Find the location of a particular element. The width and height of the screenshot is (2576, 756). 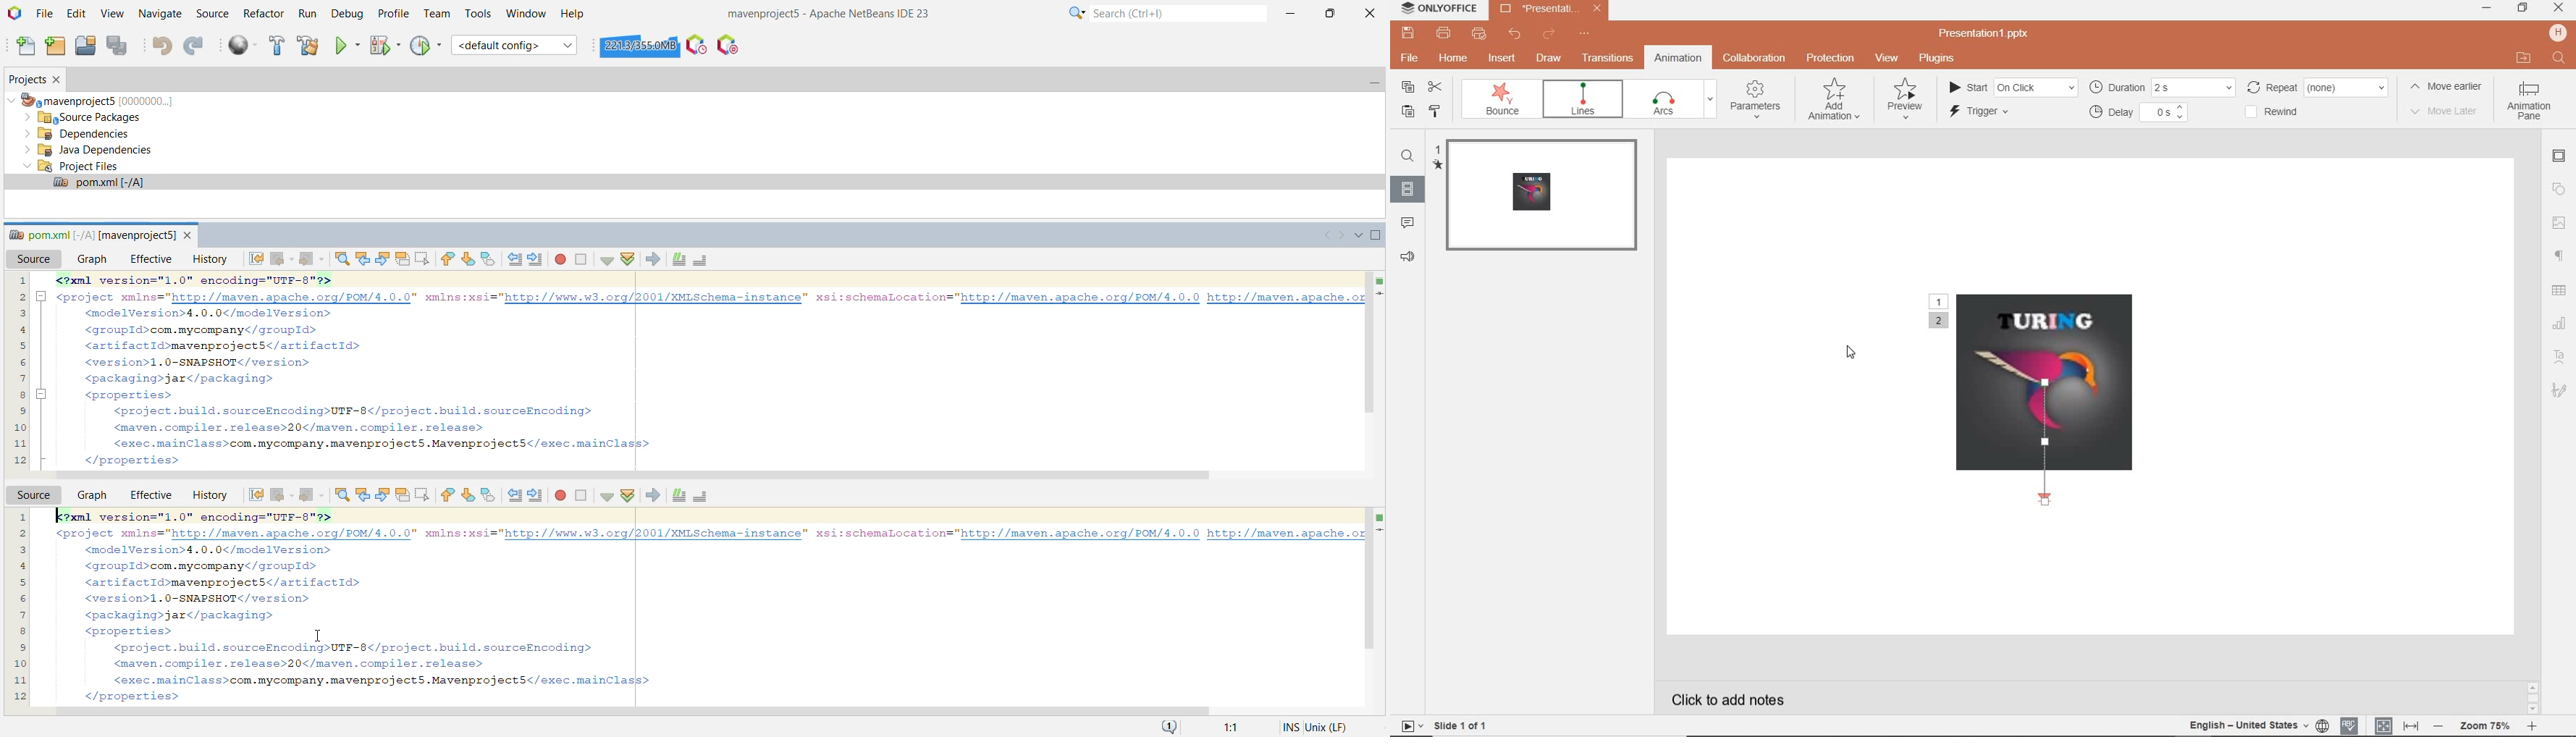

Last Edit is located at coordinates (254, 494).